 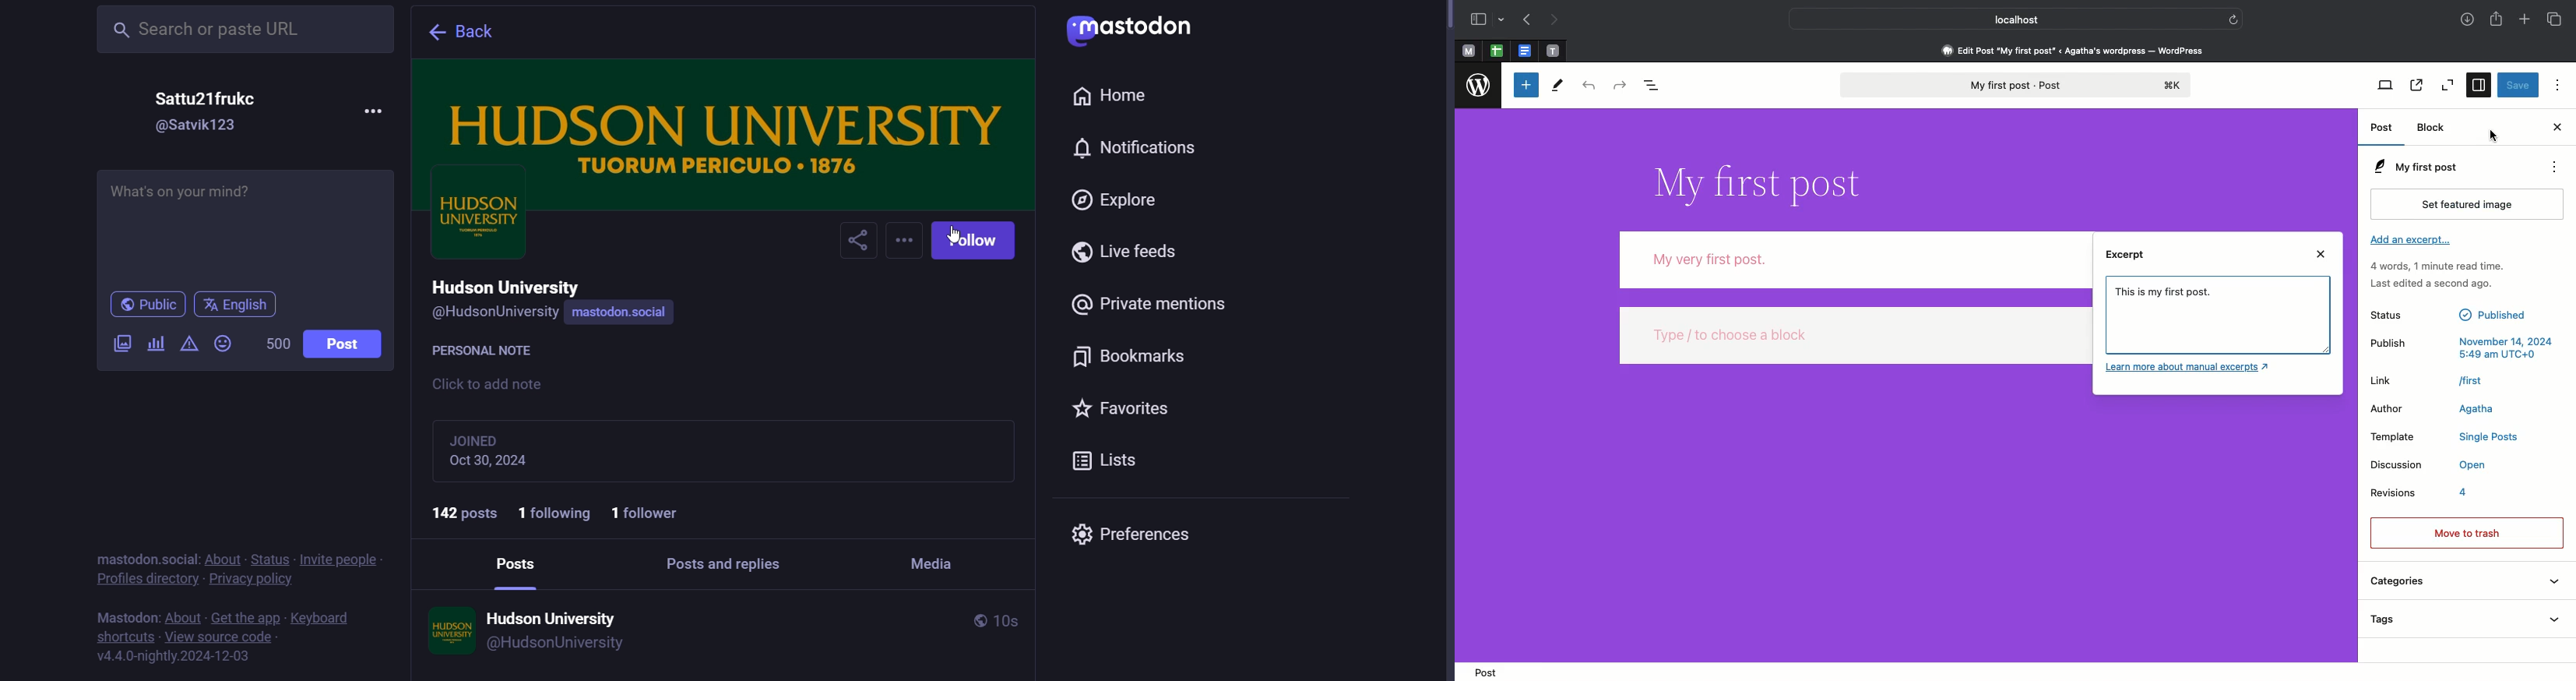 I want to click on profile picture, so click(x=446, y=629).